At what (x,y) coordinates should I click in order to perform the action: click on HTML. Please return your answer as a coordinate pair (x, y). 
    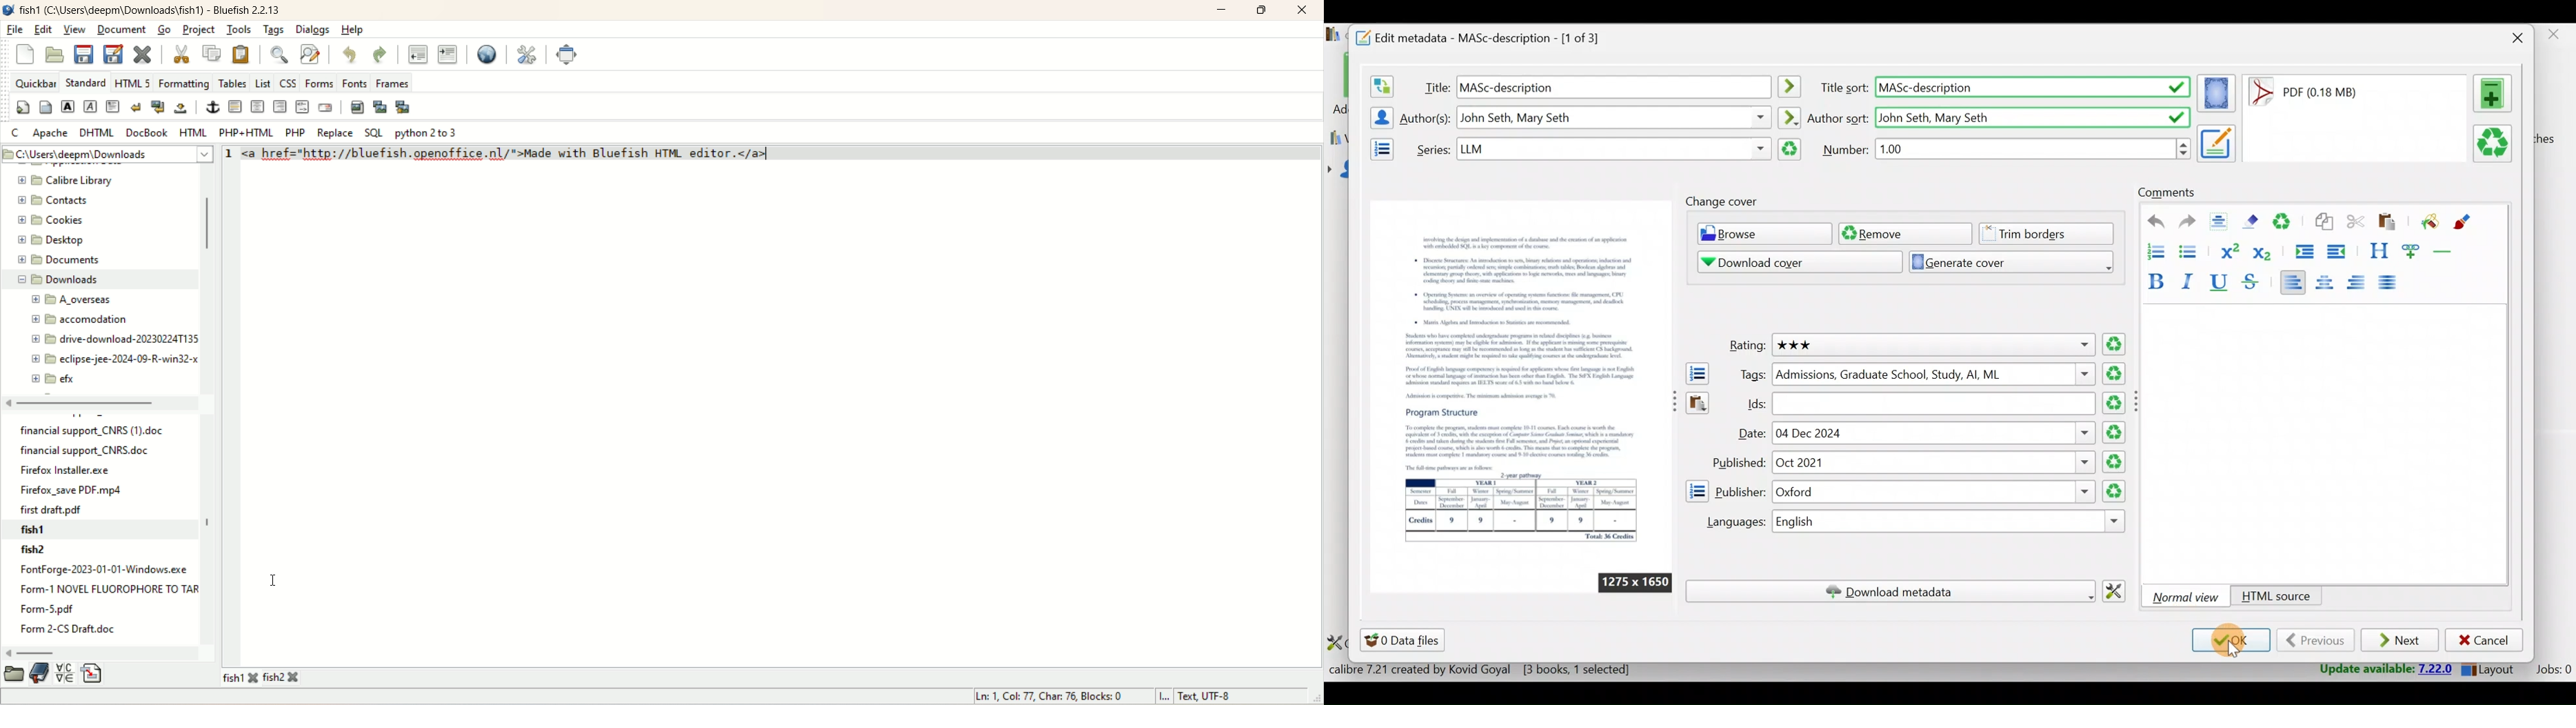
    Looking at the image, I should click on (193, 132).